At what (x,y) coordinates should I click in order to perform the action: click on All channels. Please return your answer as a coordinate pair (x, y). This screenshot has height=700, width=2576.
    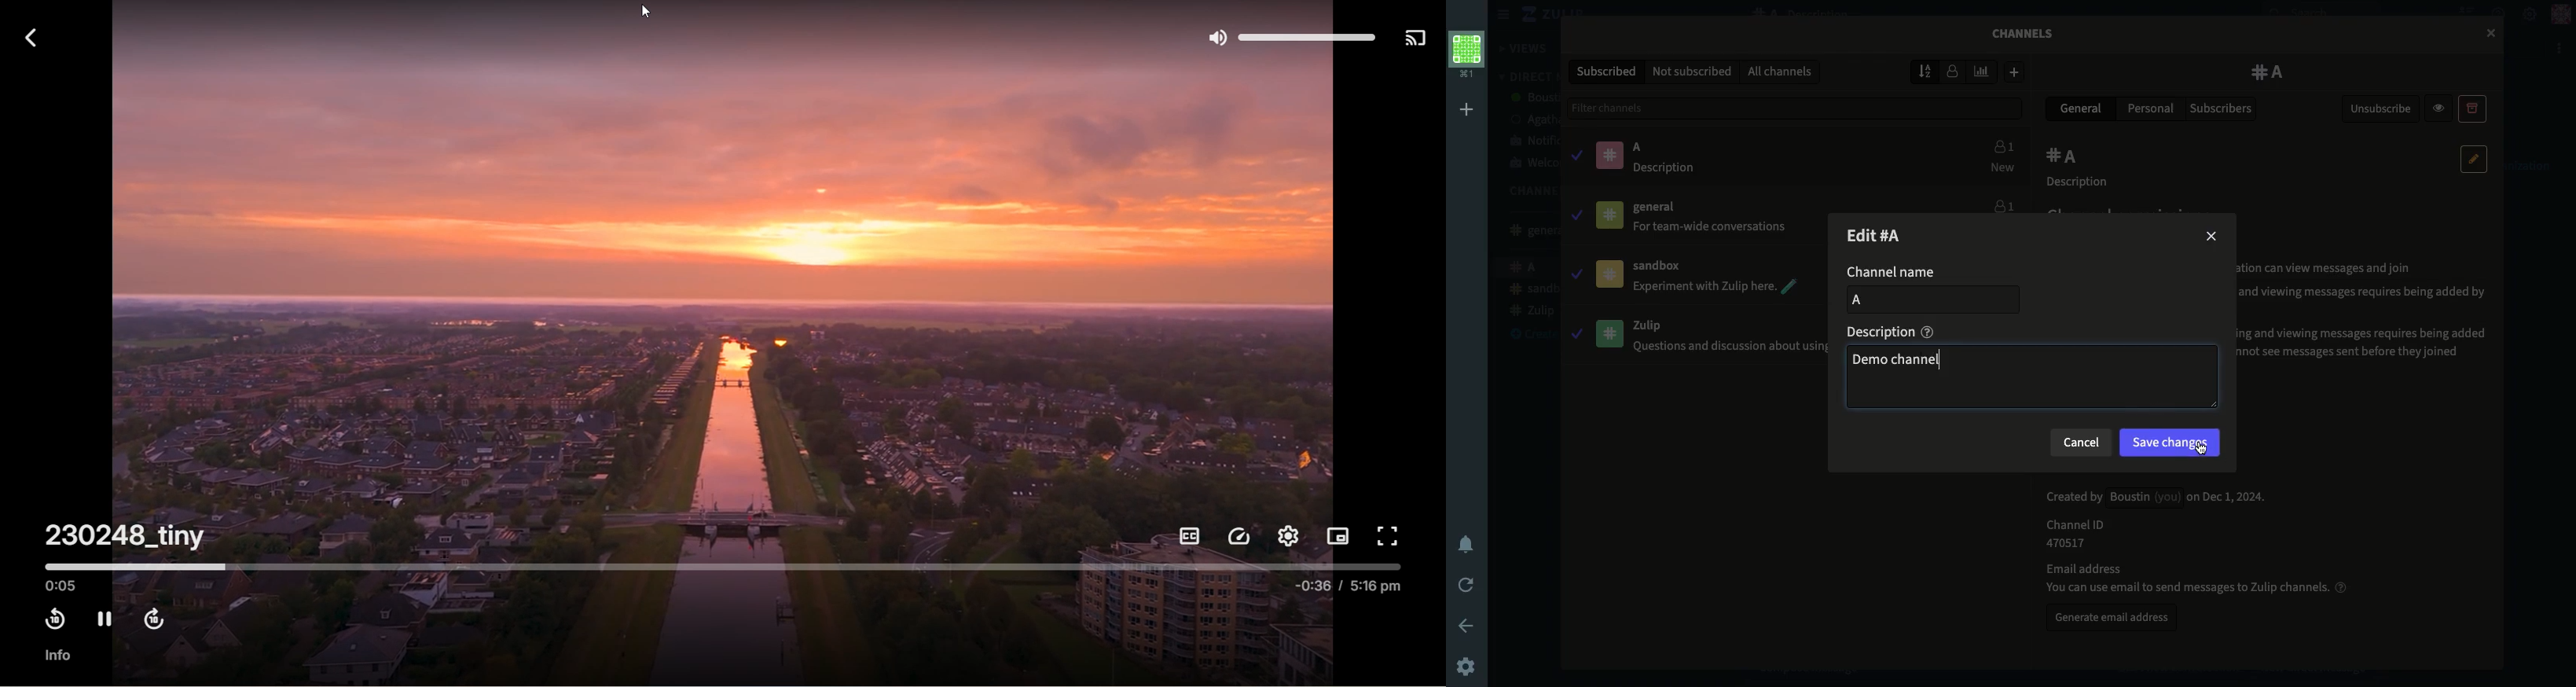
    Looking at the image, I should click on (1778, 72).